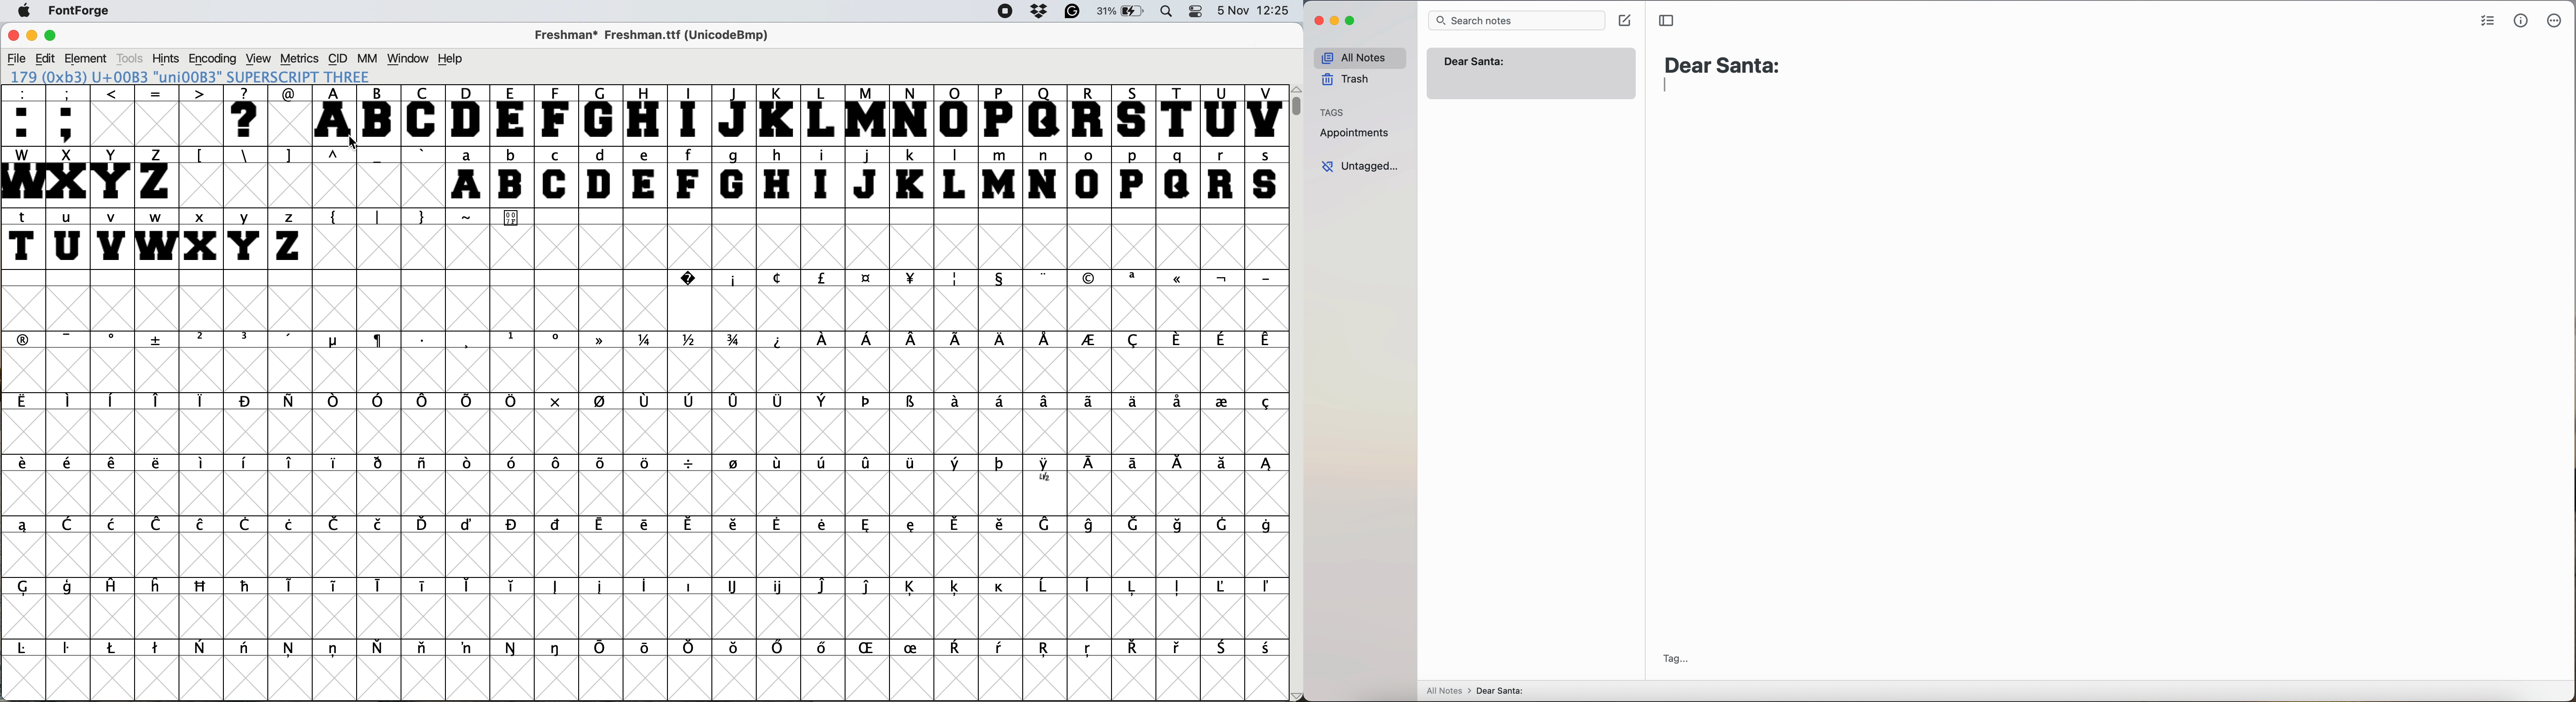 This screenshot has width=2576, height=728. I want to click on symbol, so click(22, 525).